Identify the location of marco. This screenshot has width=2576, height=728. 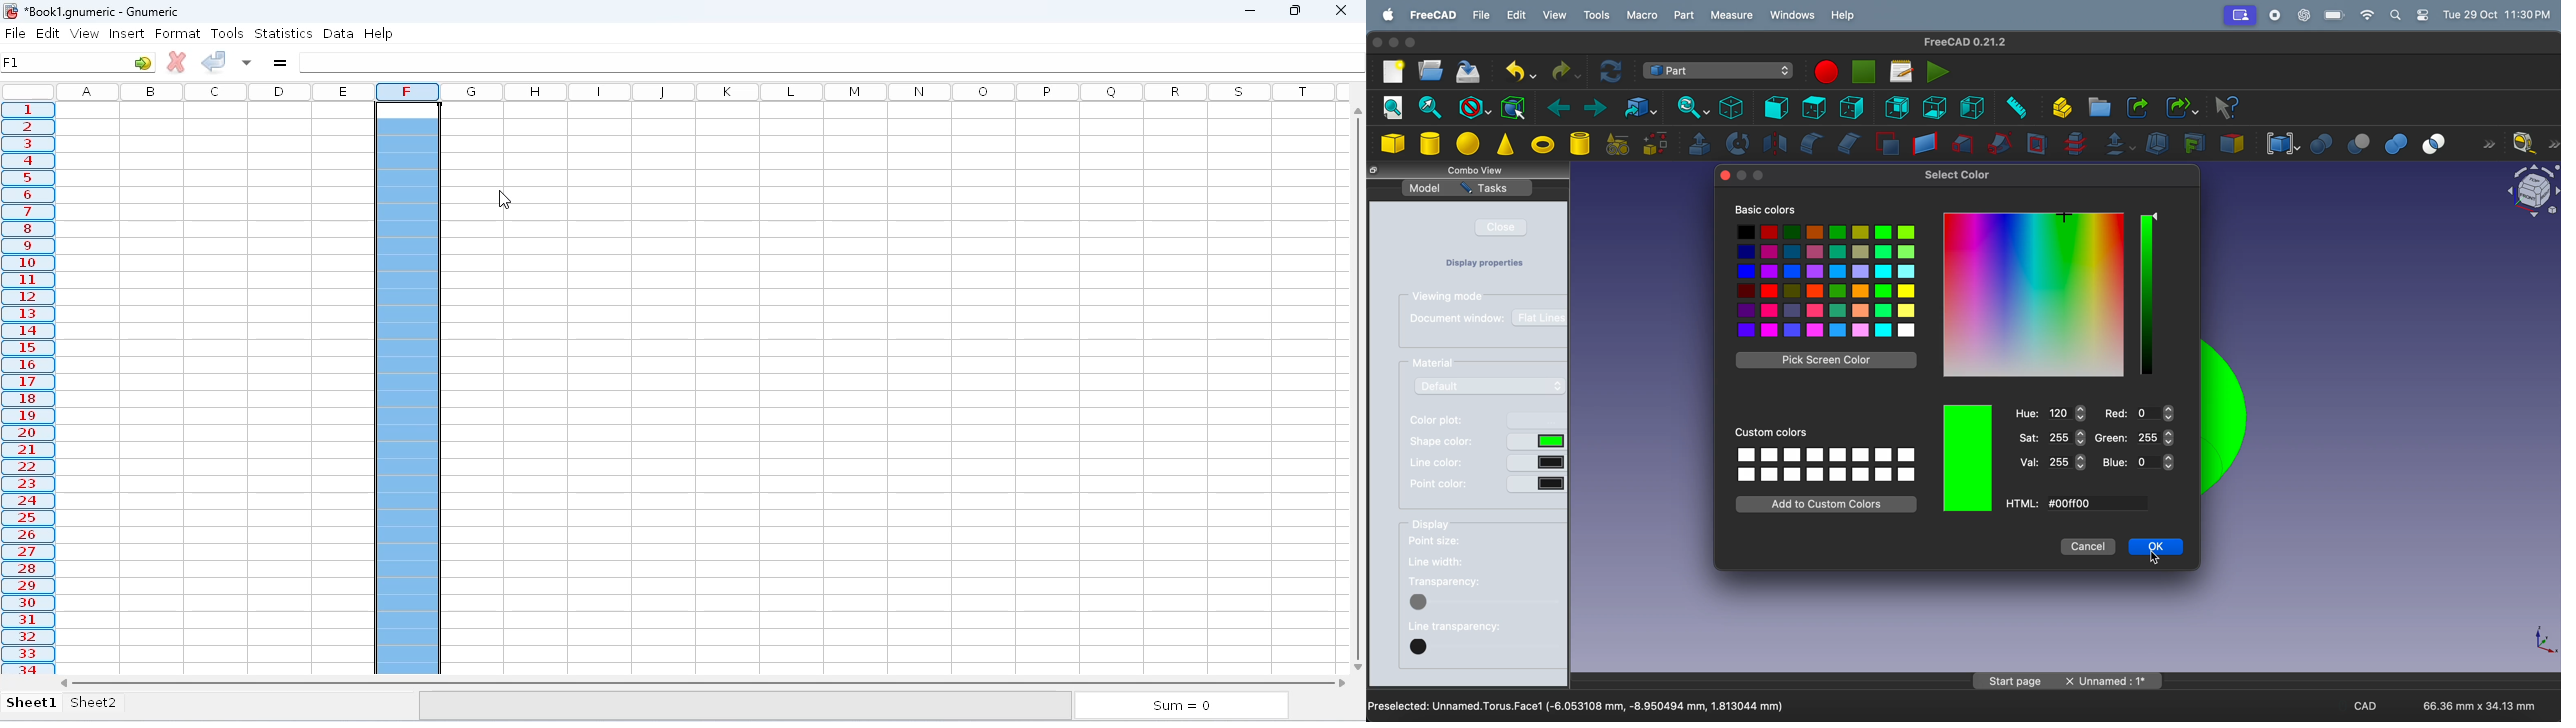
(1642, 14).